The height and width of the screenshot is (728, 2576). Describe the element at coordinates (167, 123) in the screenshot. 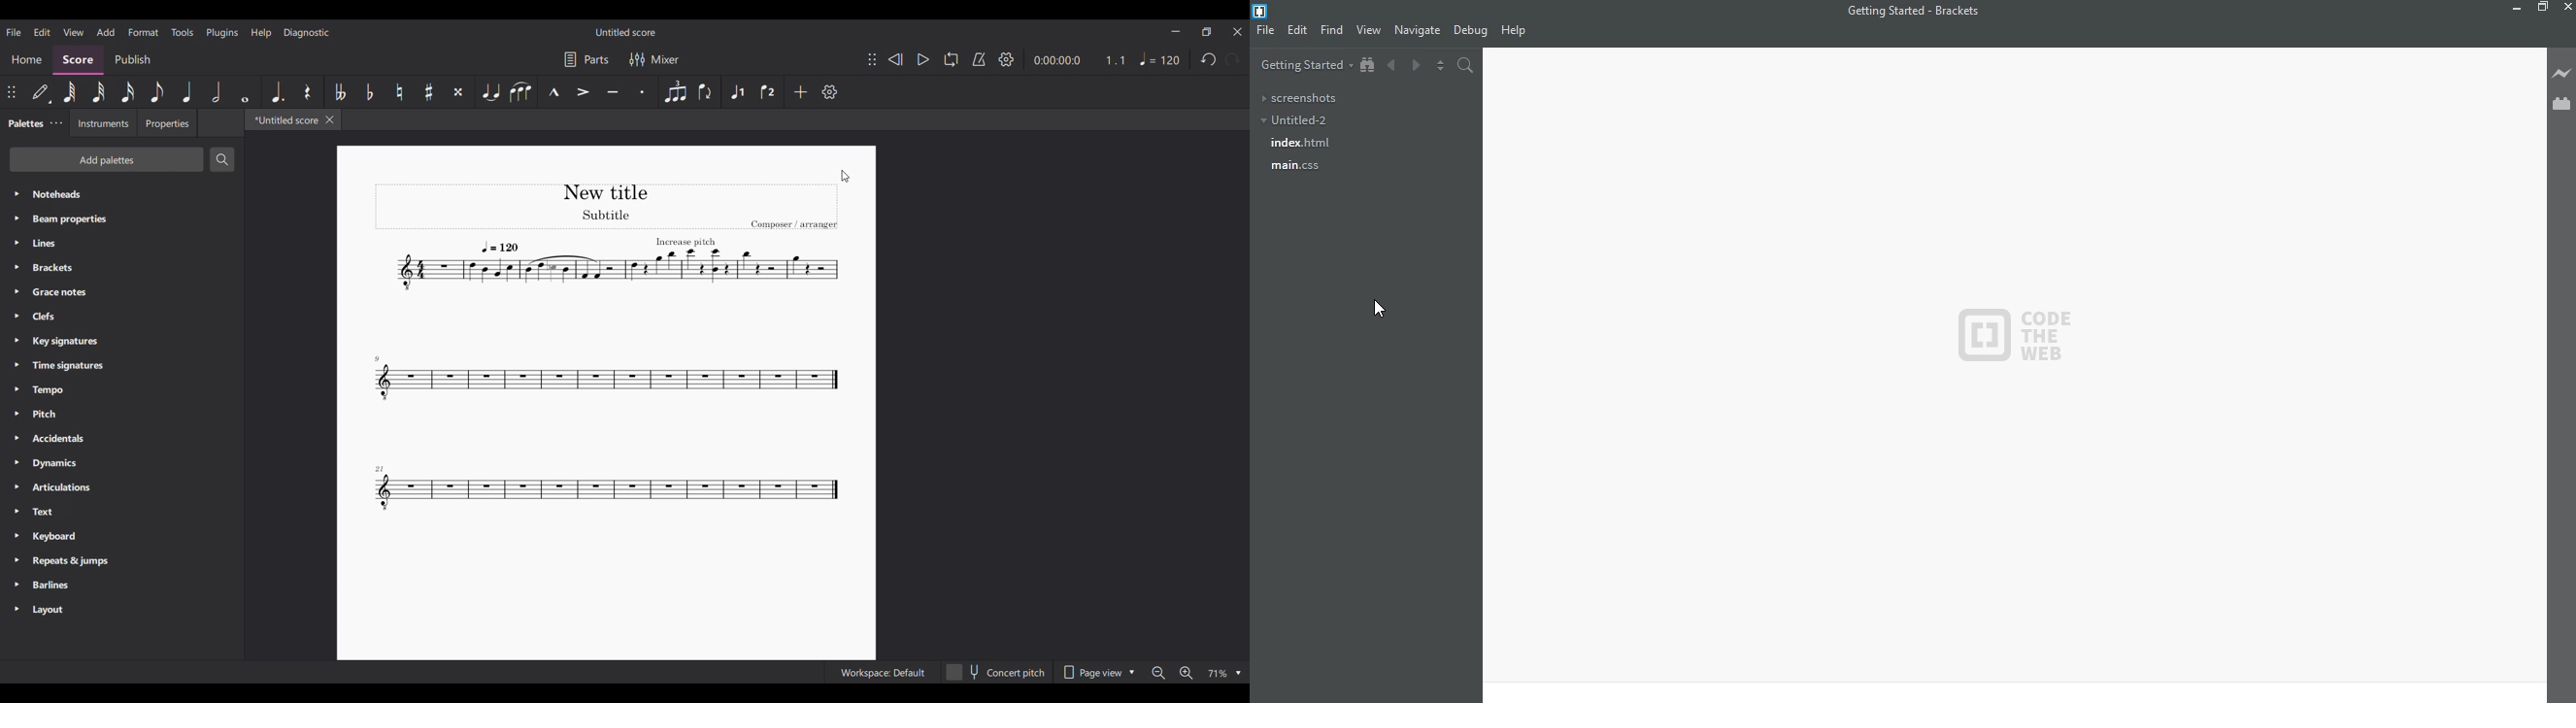

I see `Properties` at that location.